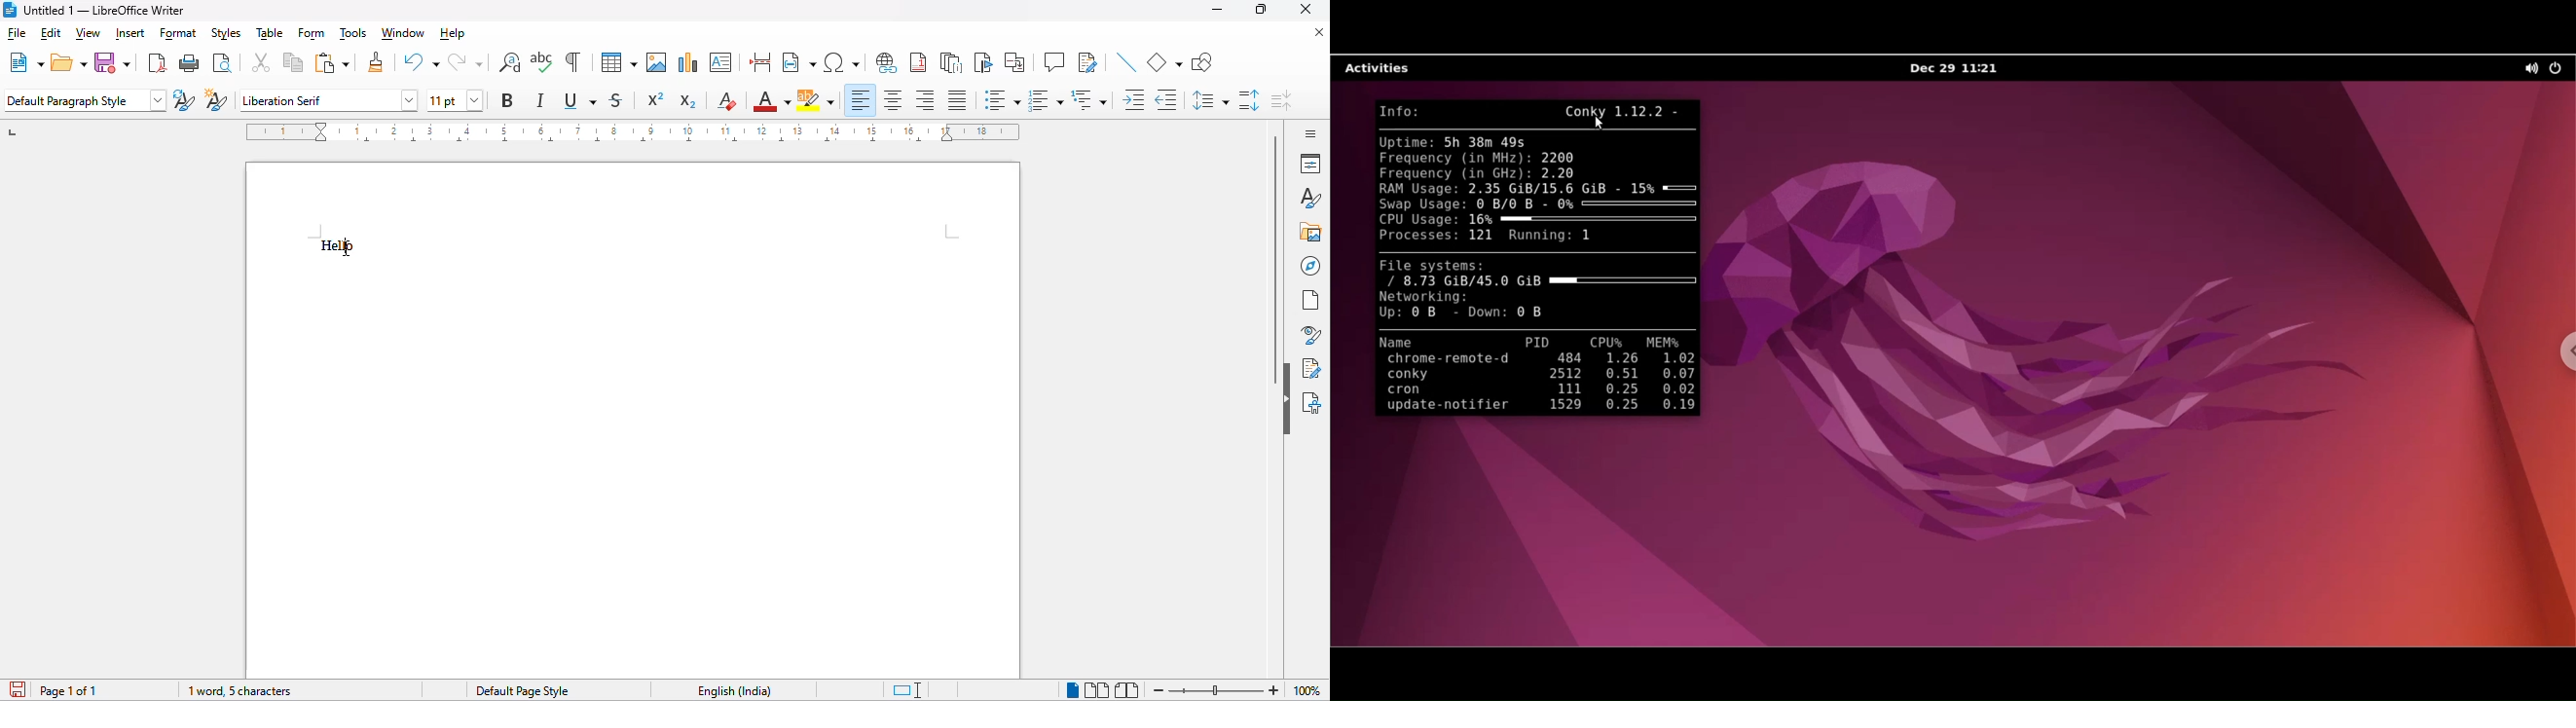  What do you see at coordinates (191, 63) in the screenshot?
I see `print` at bounding box center [191, 63].